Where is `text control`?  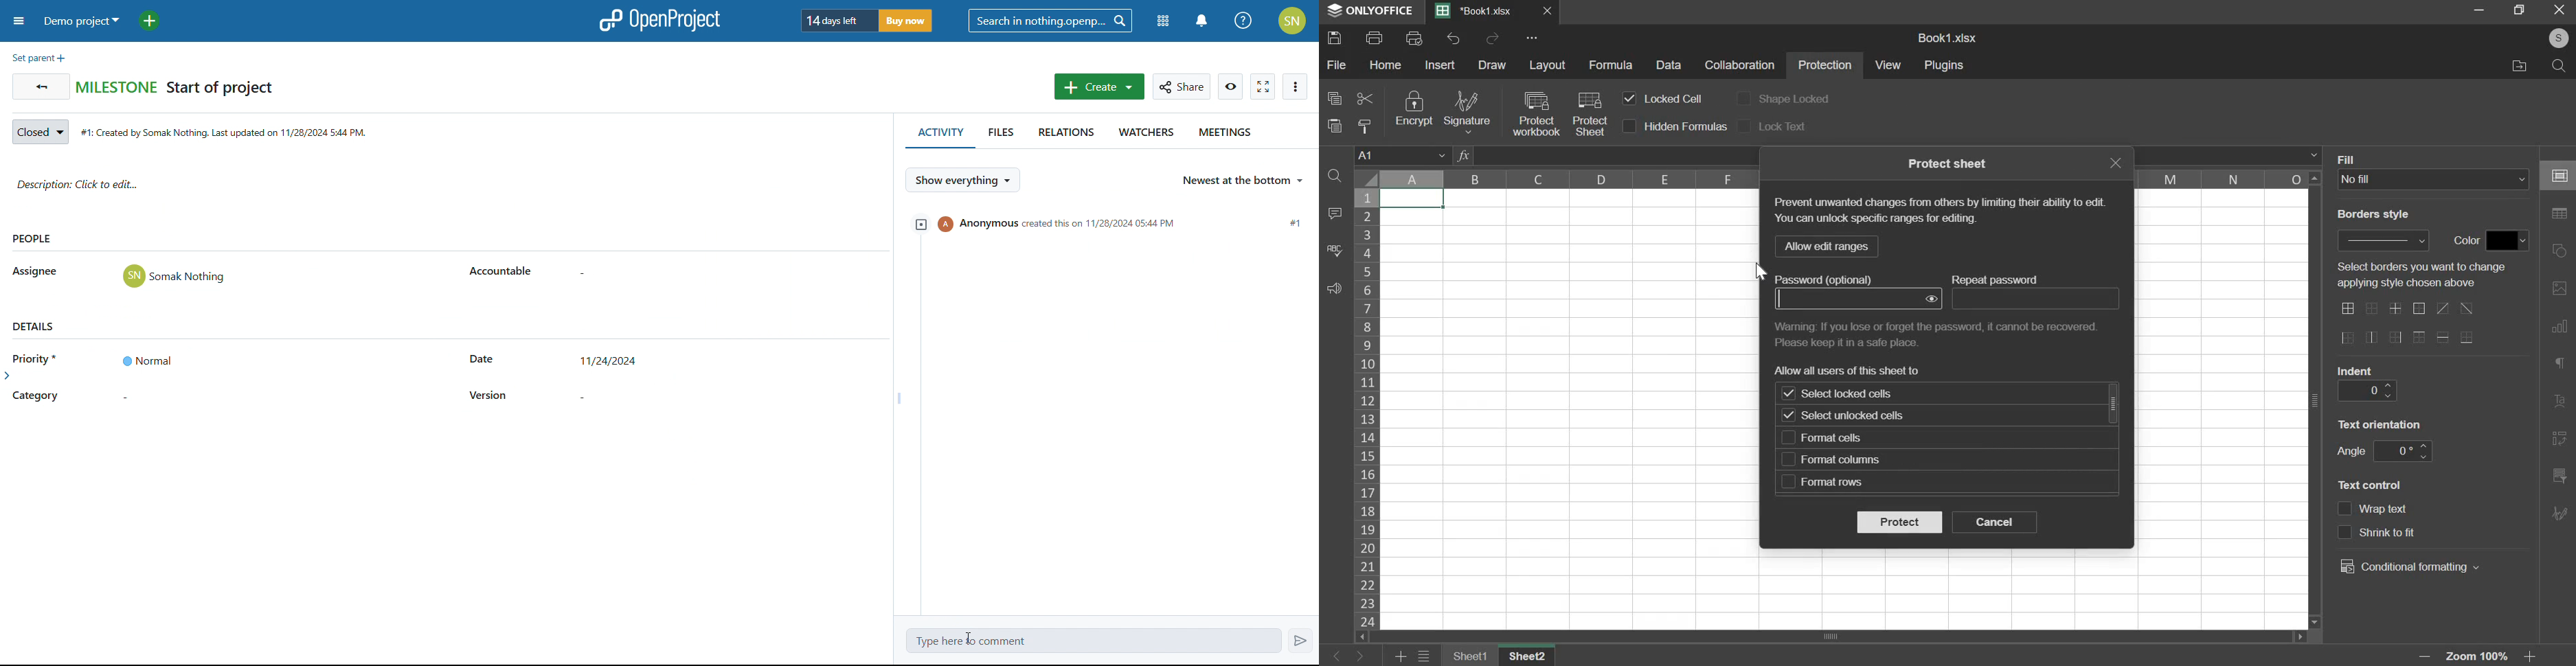
text control is located at coordinates (2387, 510).